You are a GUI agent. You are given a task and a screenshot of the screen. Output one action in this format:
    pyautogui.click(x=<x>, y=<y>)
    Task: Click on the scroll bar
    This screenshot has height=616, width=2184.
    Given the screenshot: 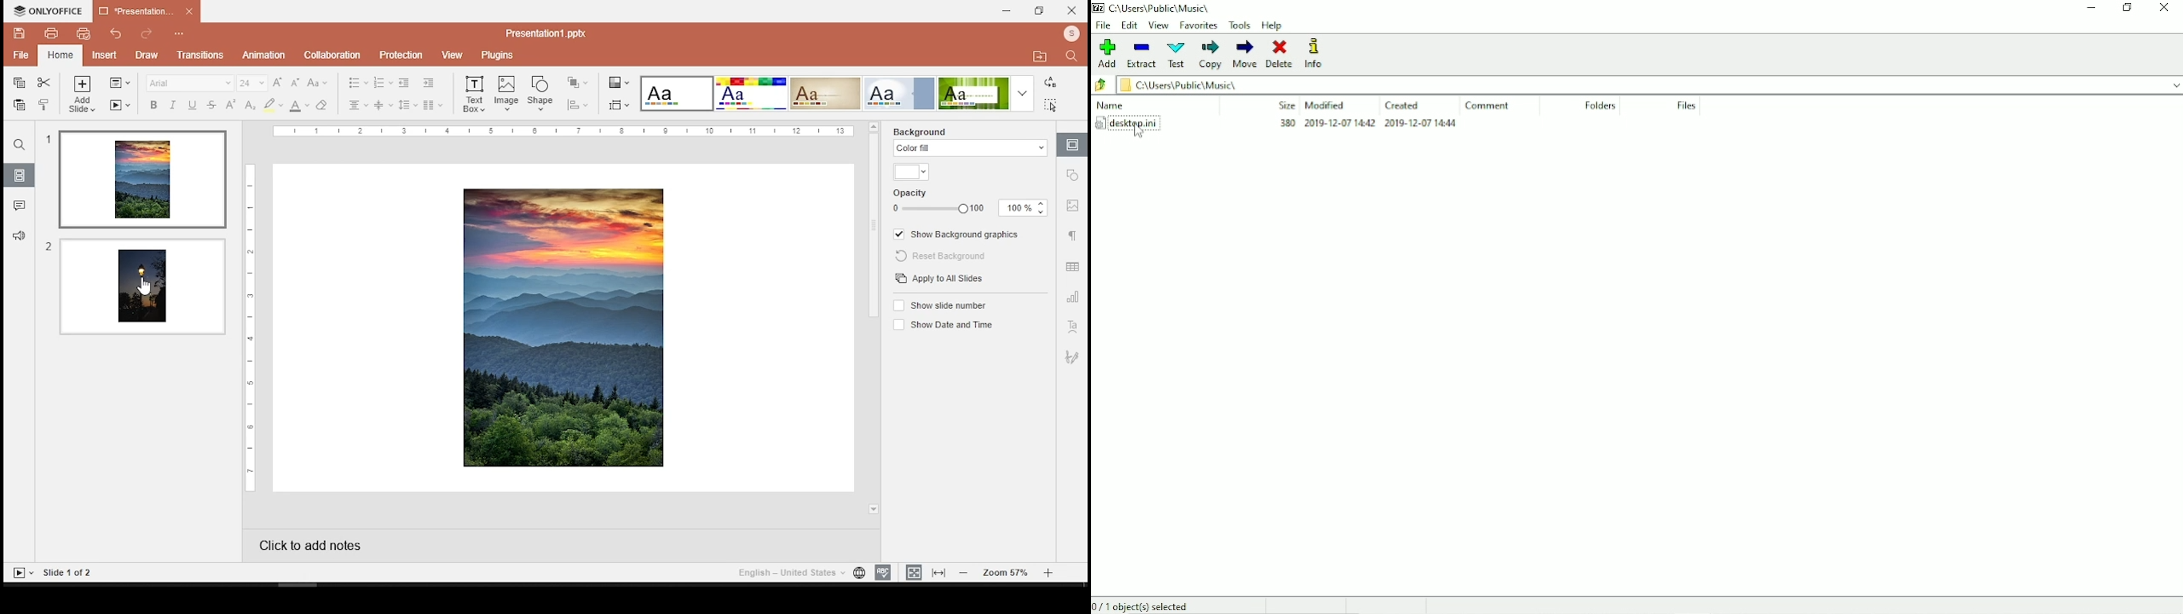 What is the action you would take?
    pyautogui.click(x=872, y=320)
    